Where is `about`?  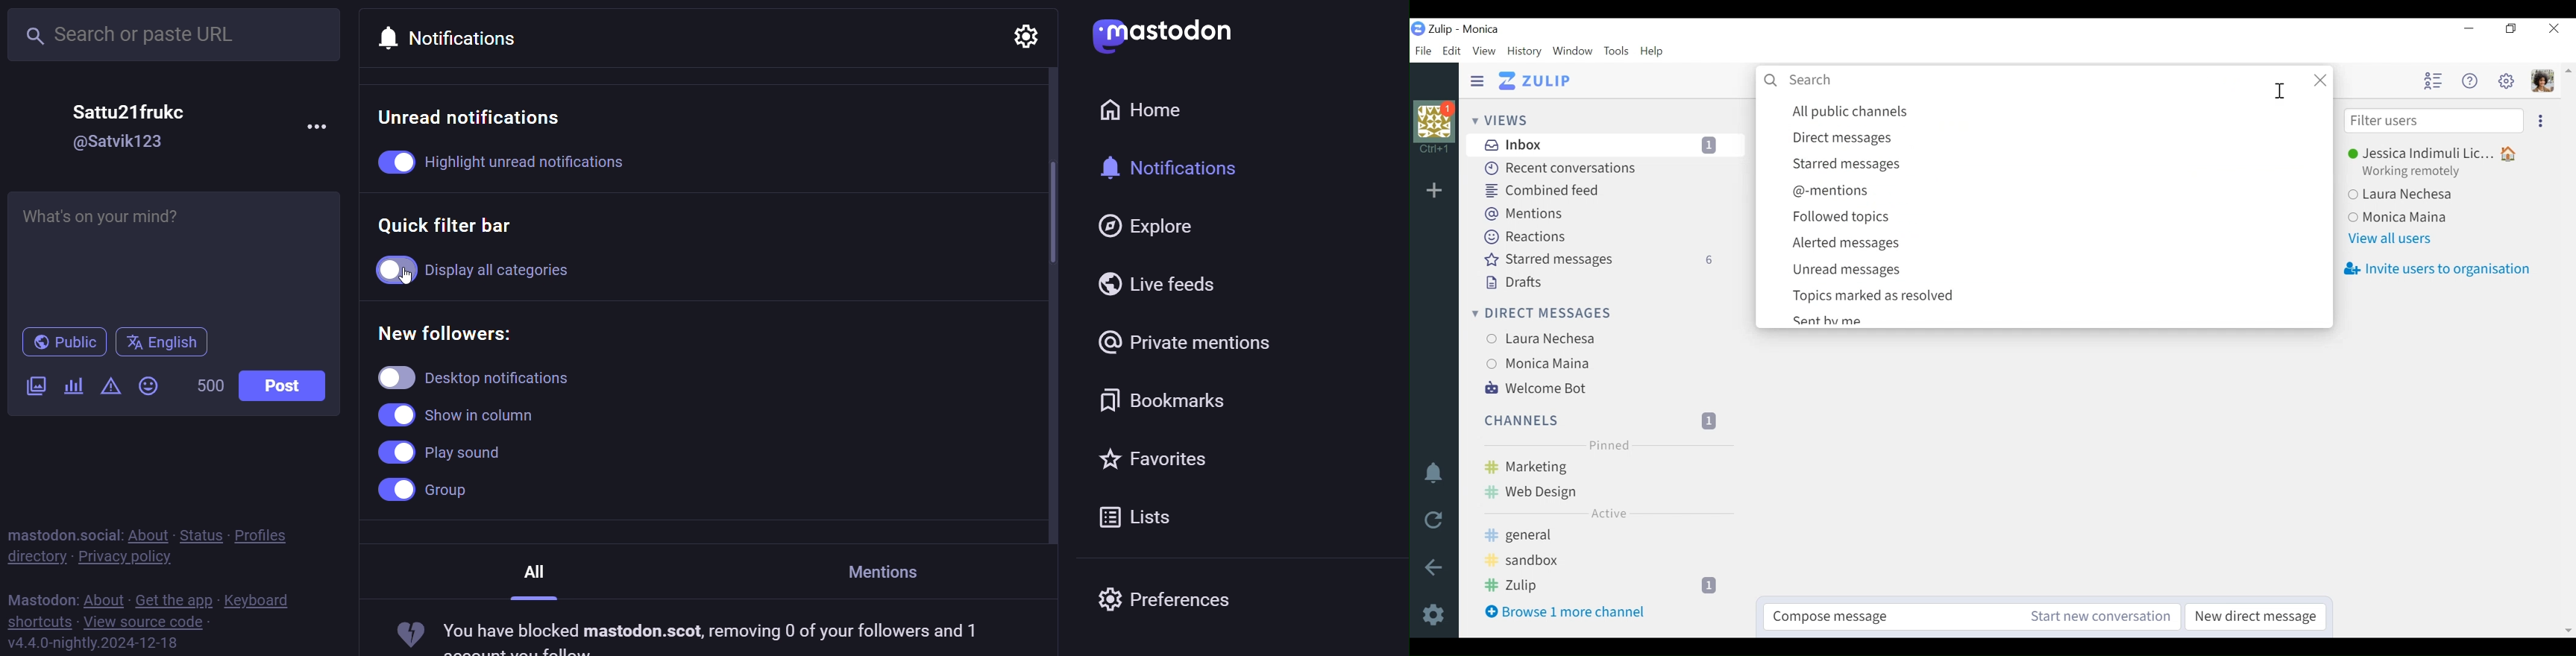 about is located at coordinates (104, 596).